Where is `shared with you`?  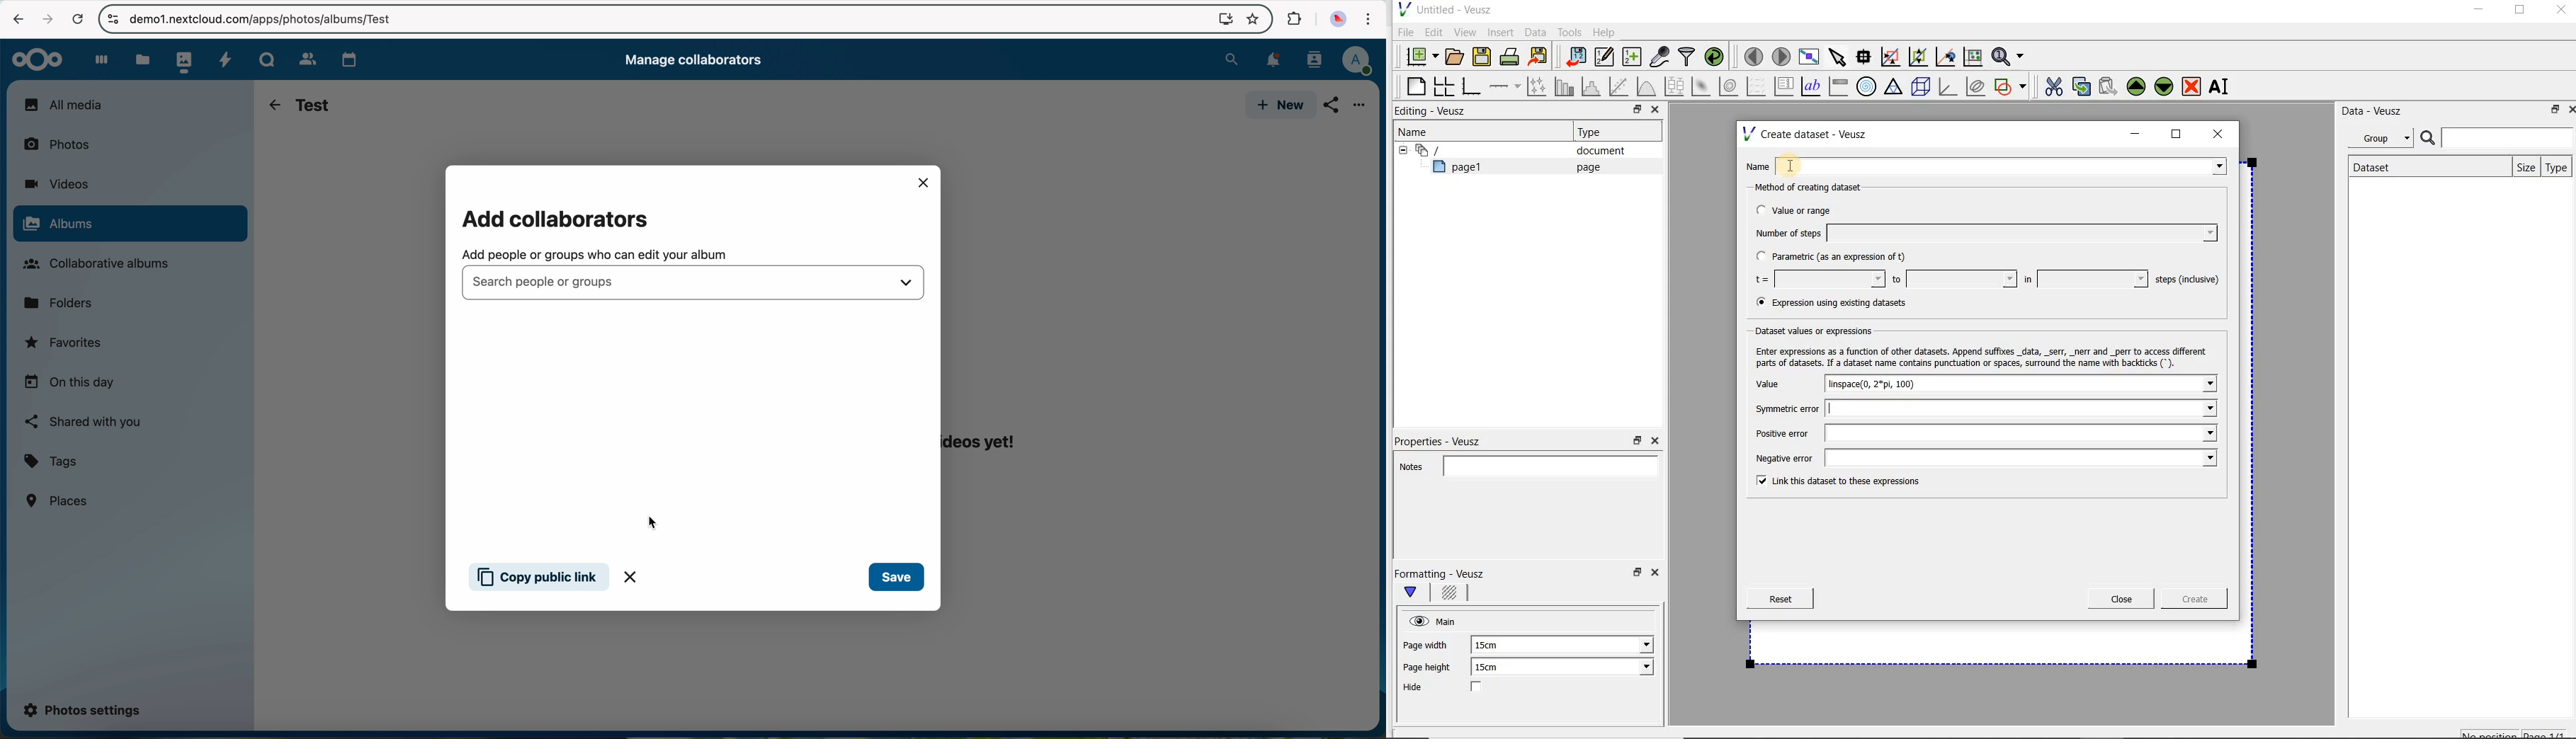
shared with you is located at coordinates (84, 422).